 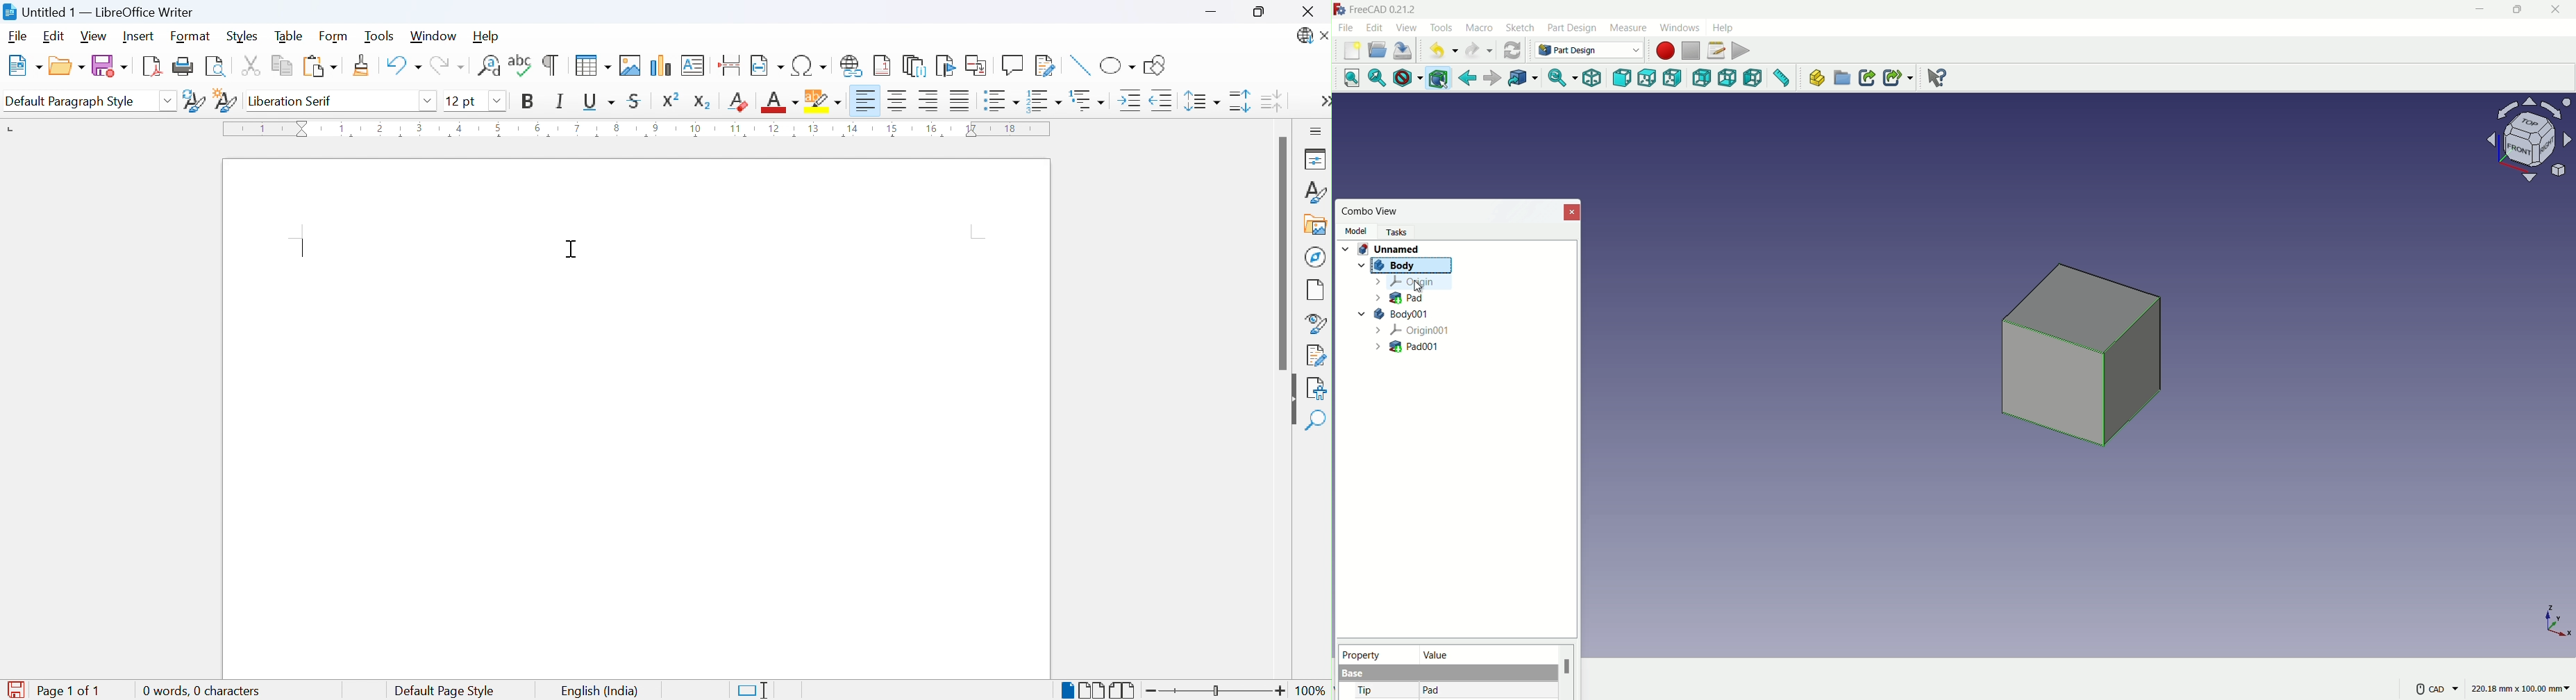 What do you see at coordinates (1898, 78) in the screenshot?
I see `make sublink` at bounding box center [1898, 78].